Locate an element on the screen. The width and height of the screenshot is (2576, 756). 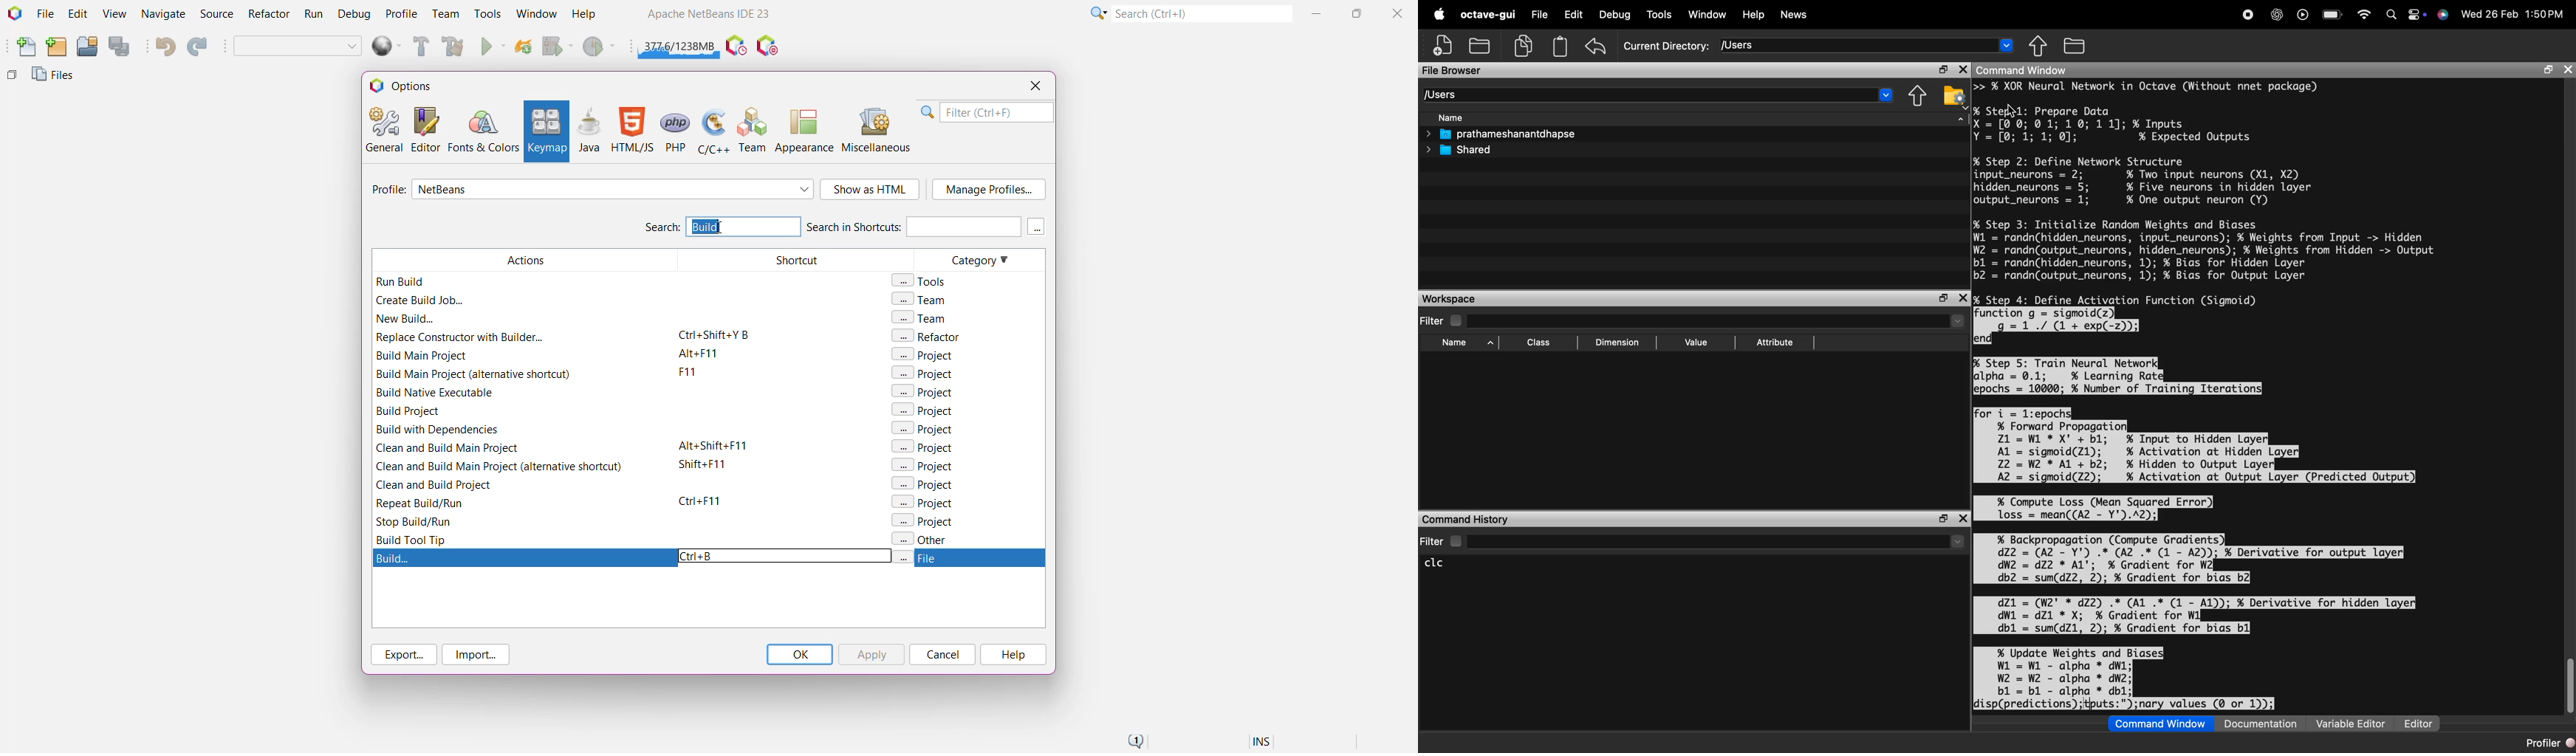
Vertical Scroll Bar is located at coordinates (1037, 397).